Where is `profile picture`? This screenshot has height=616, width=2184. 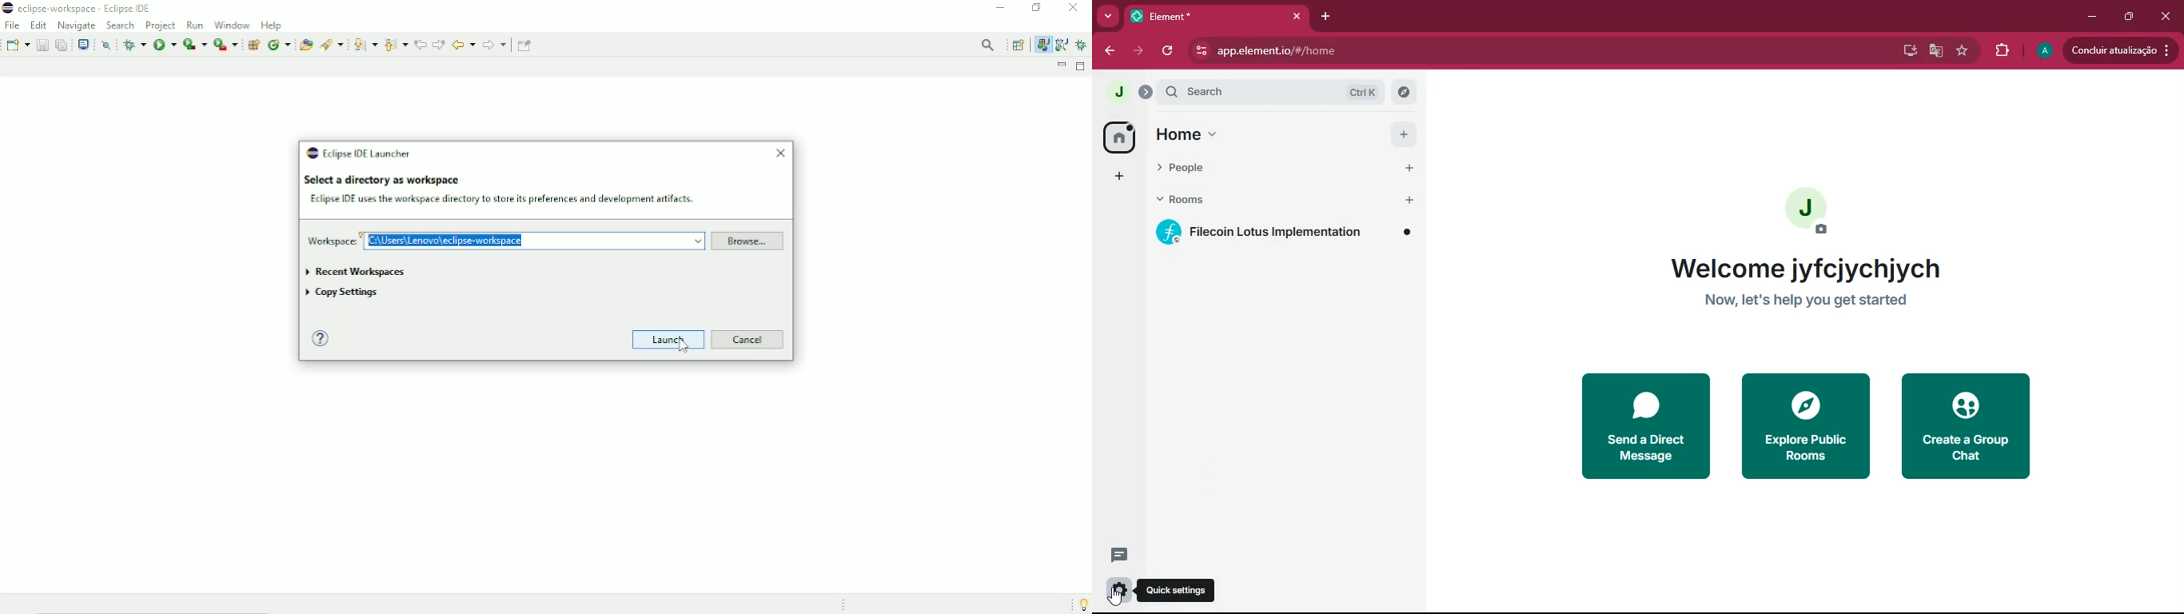 profile picture is located at coordinates (1808, 212).